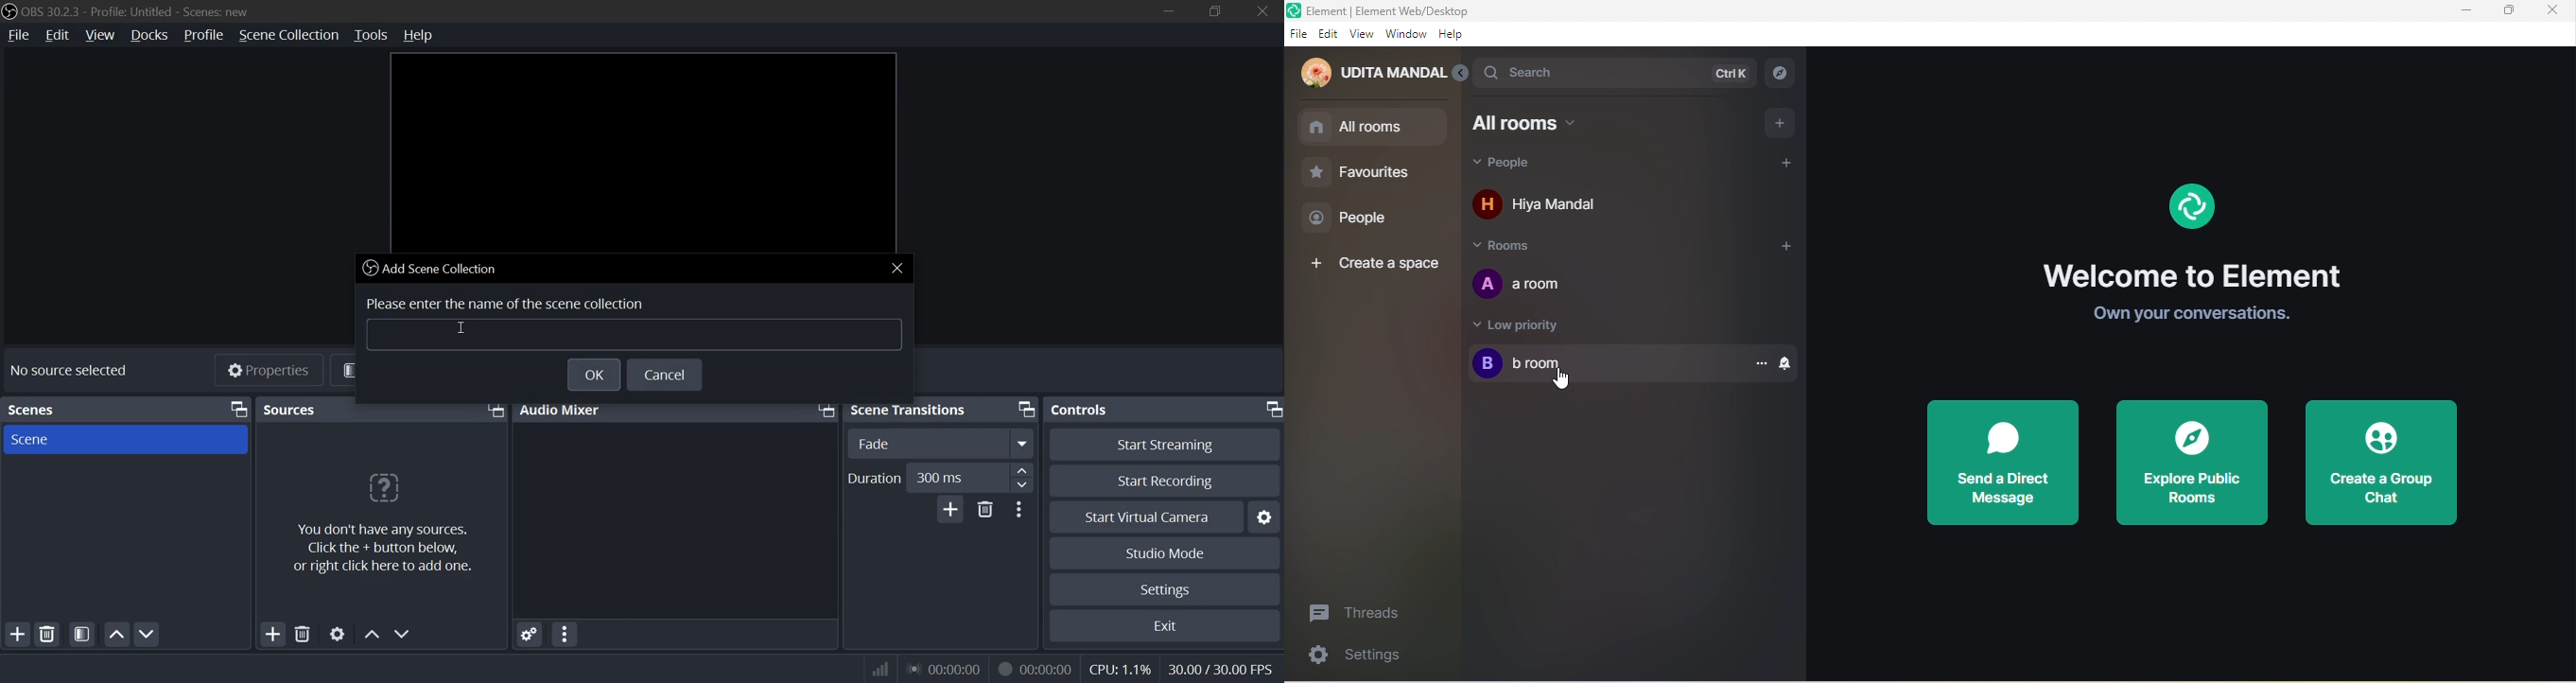  Describe the element at coordinates (202, 36) in the screenshot. I see `profile` at that location.